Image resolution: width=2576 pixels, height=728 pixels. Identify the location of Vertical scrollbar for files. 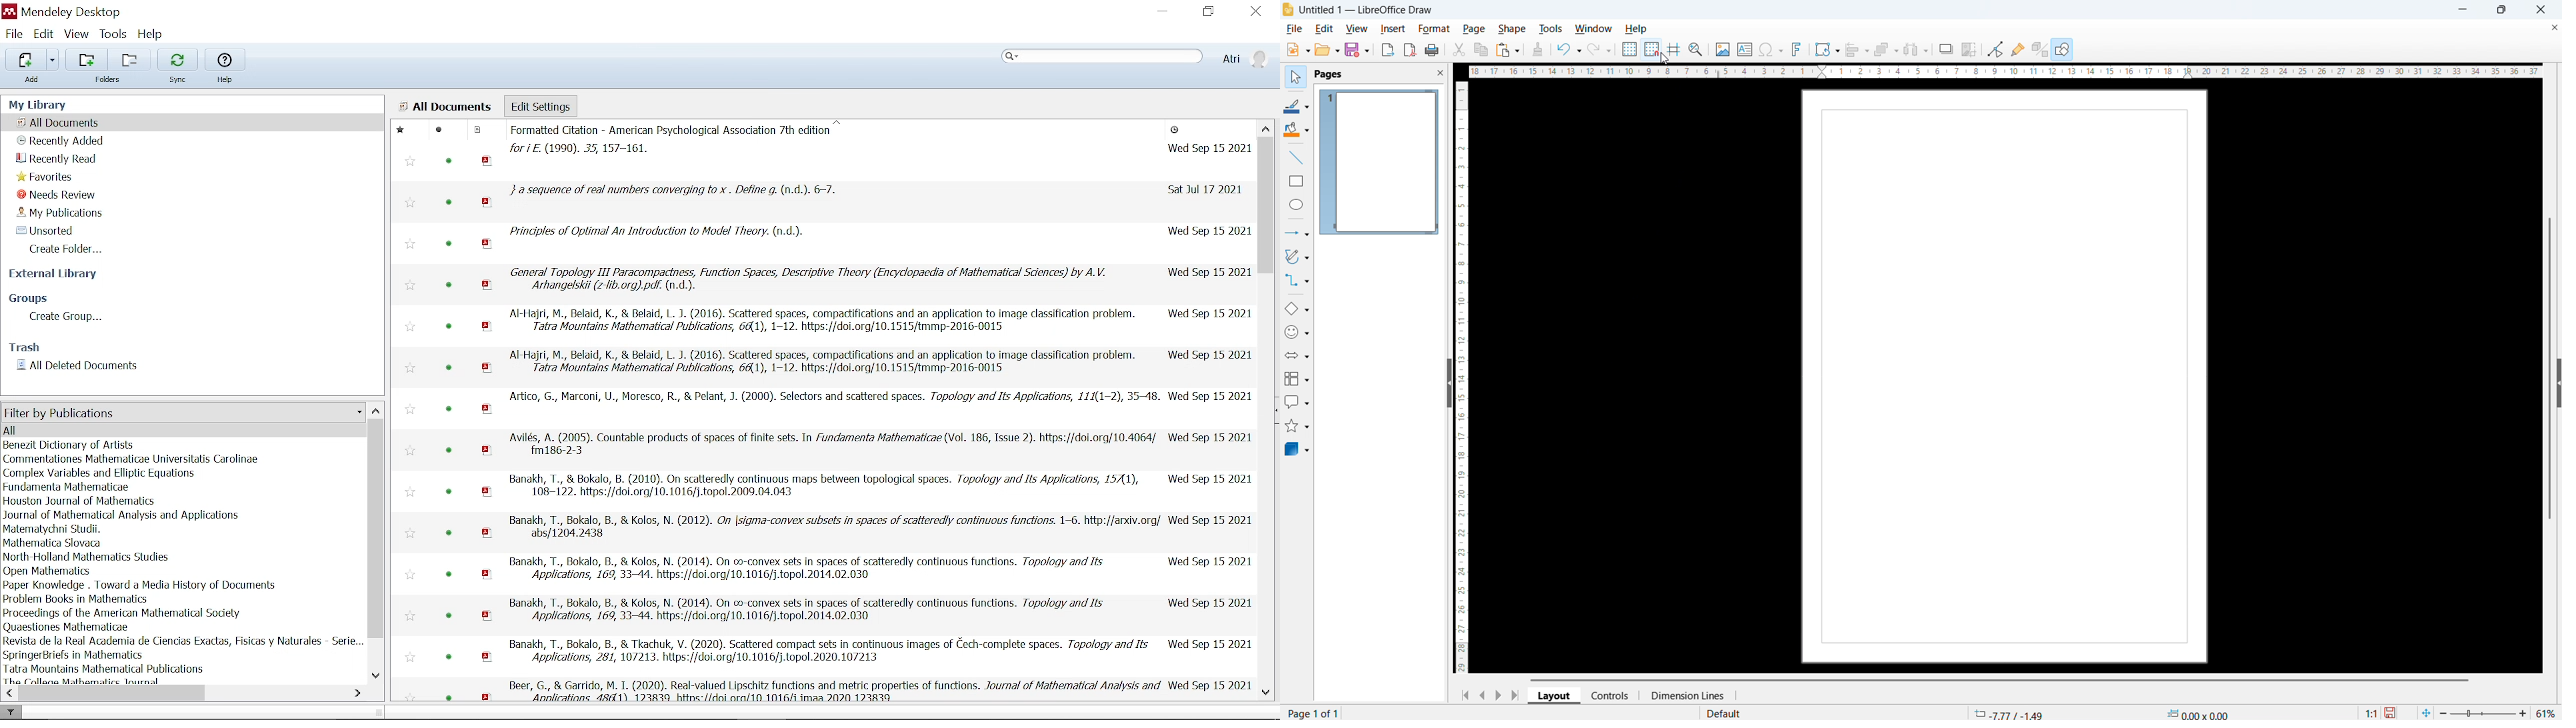
(1266, 205).